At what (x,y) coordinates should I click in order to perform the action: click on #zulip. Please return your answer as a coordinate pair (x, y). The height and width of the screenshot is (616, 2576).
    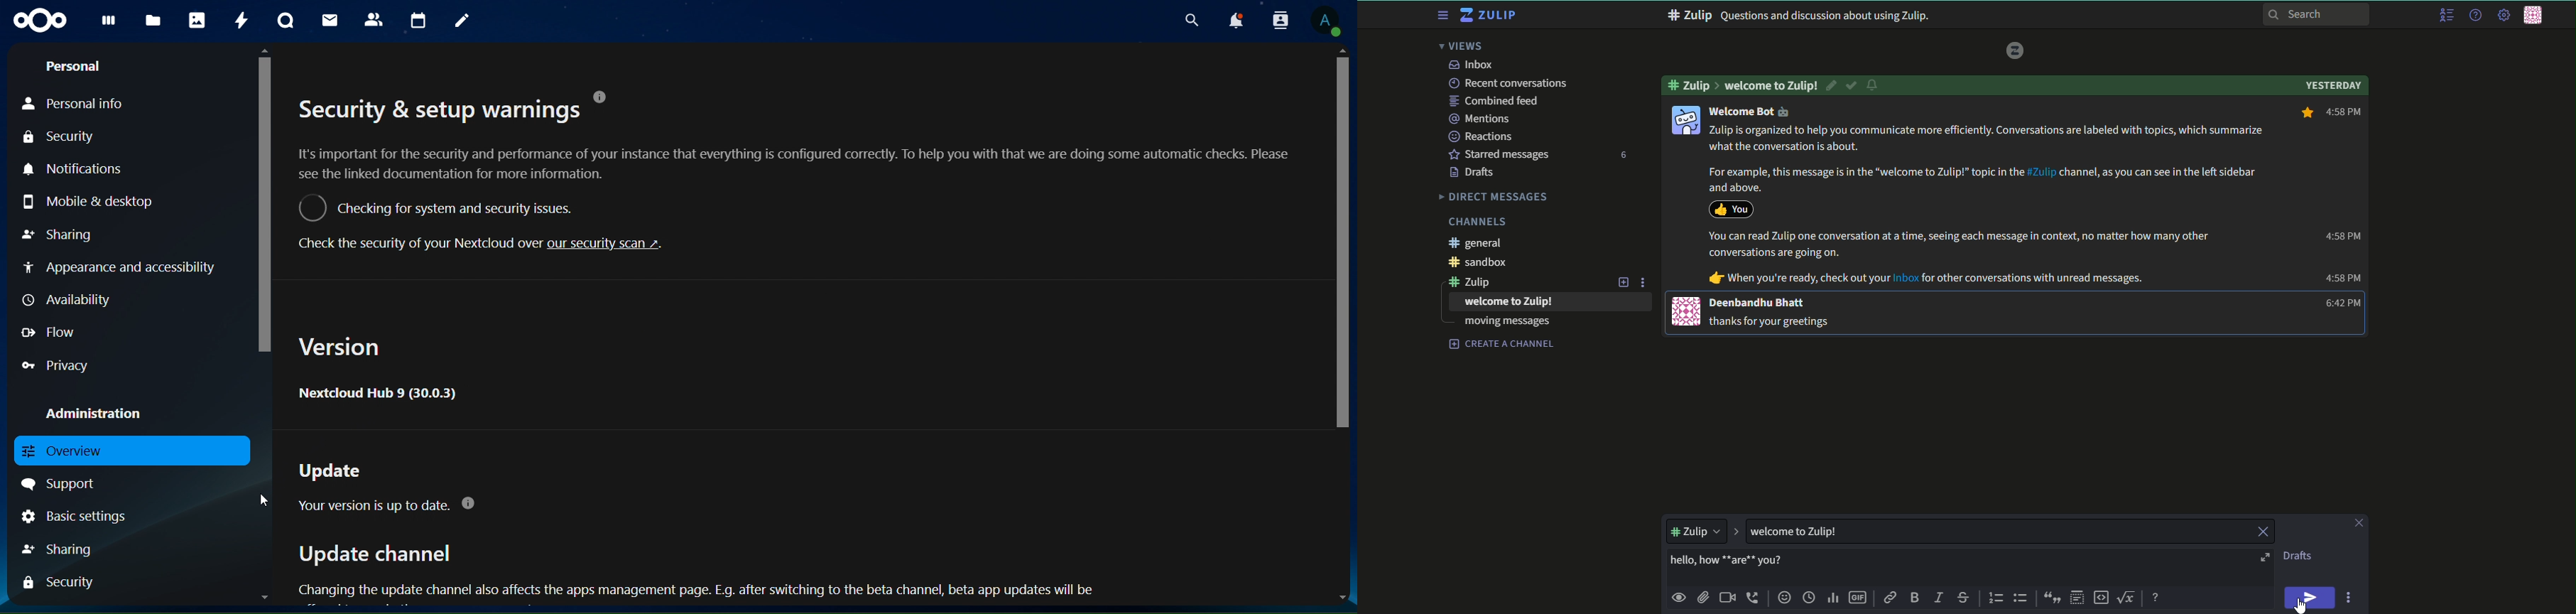
    Looking at the image, I should click on (1693, 85).